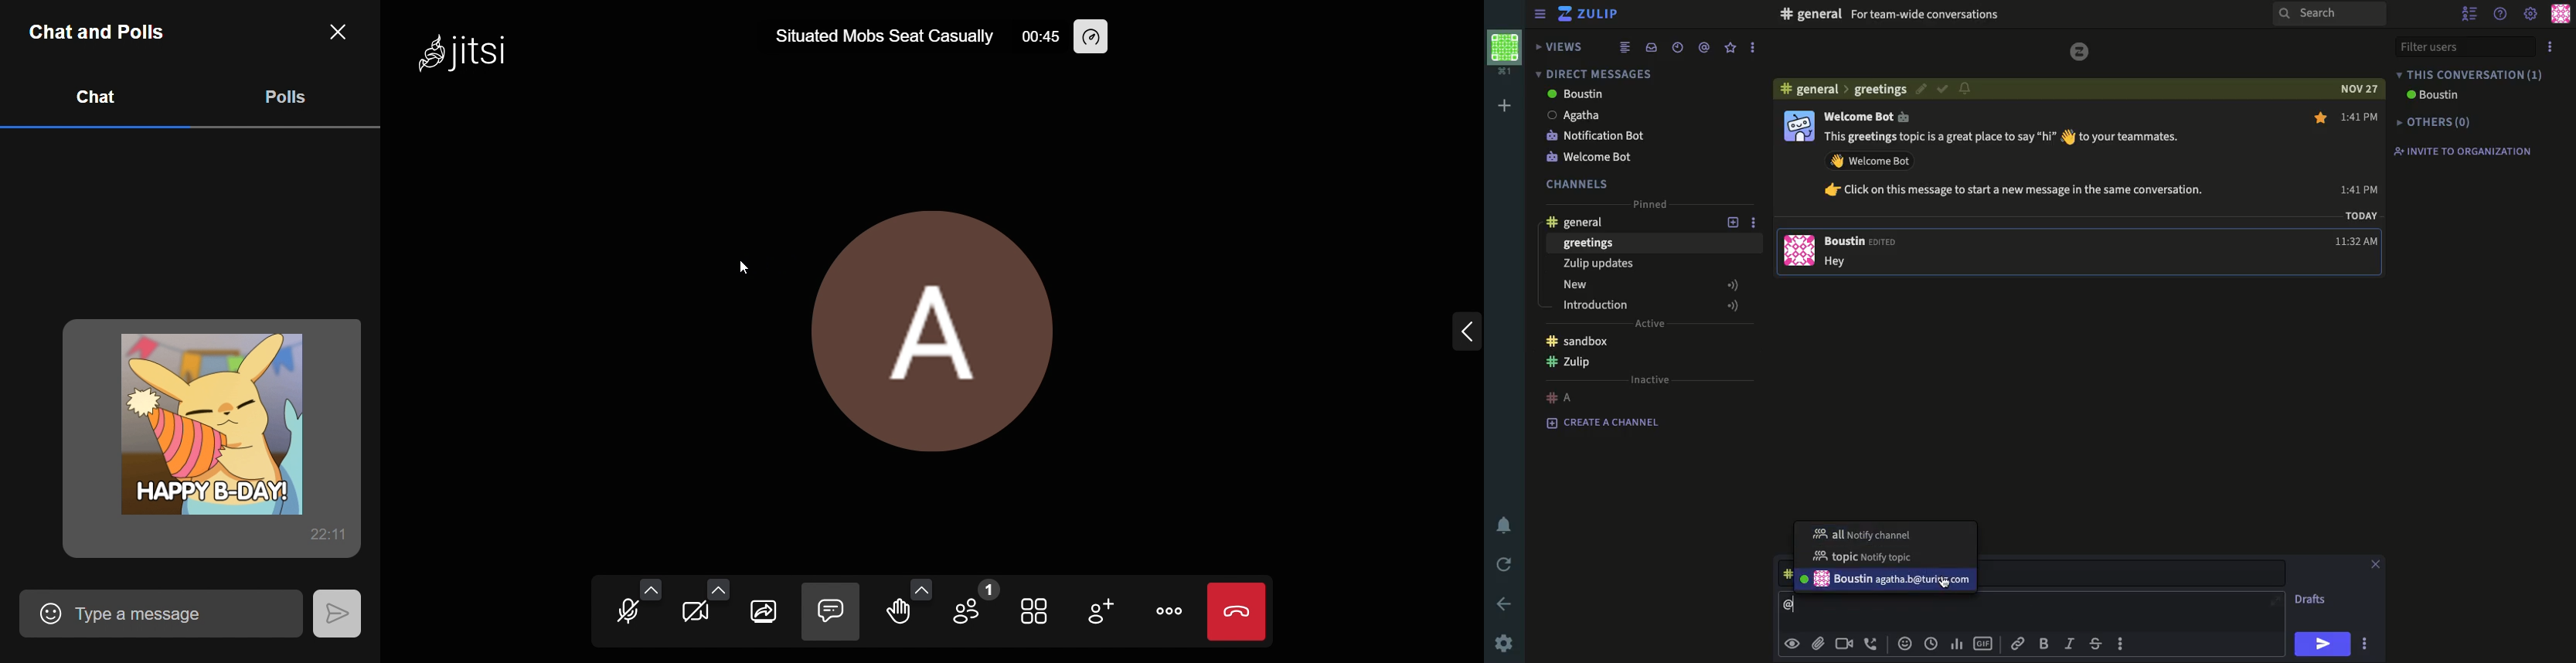 The width and height of the screenshot is (2576, 672). I want to click on options, so click(1750, 48).